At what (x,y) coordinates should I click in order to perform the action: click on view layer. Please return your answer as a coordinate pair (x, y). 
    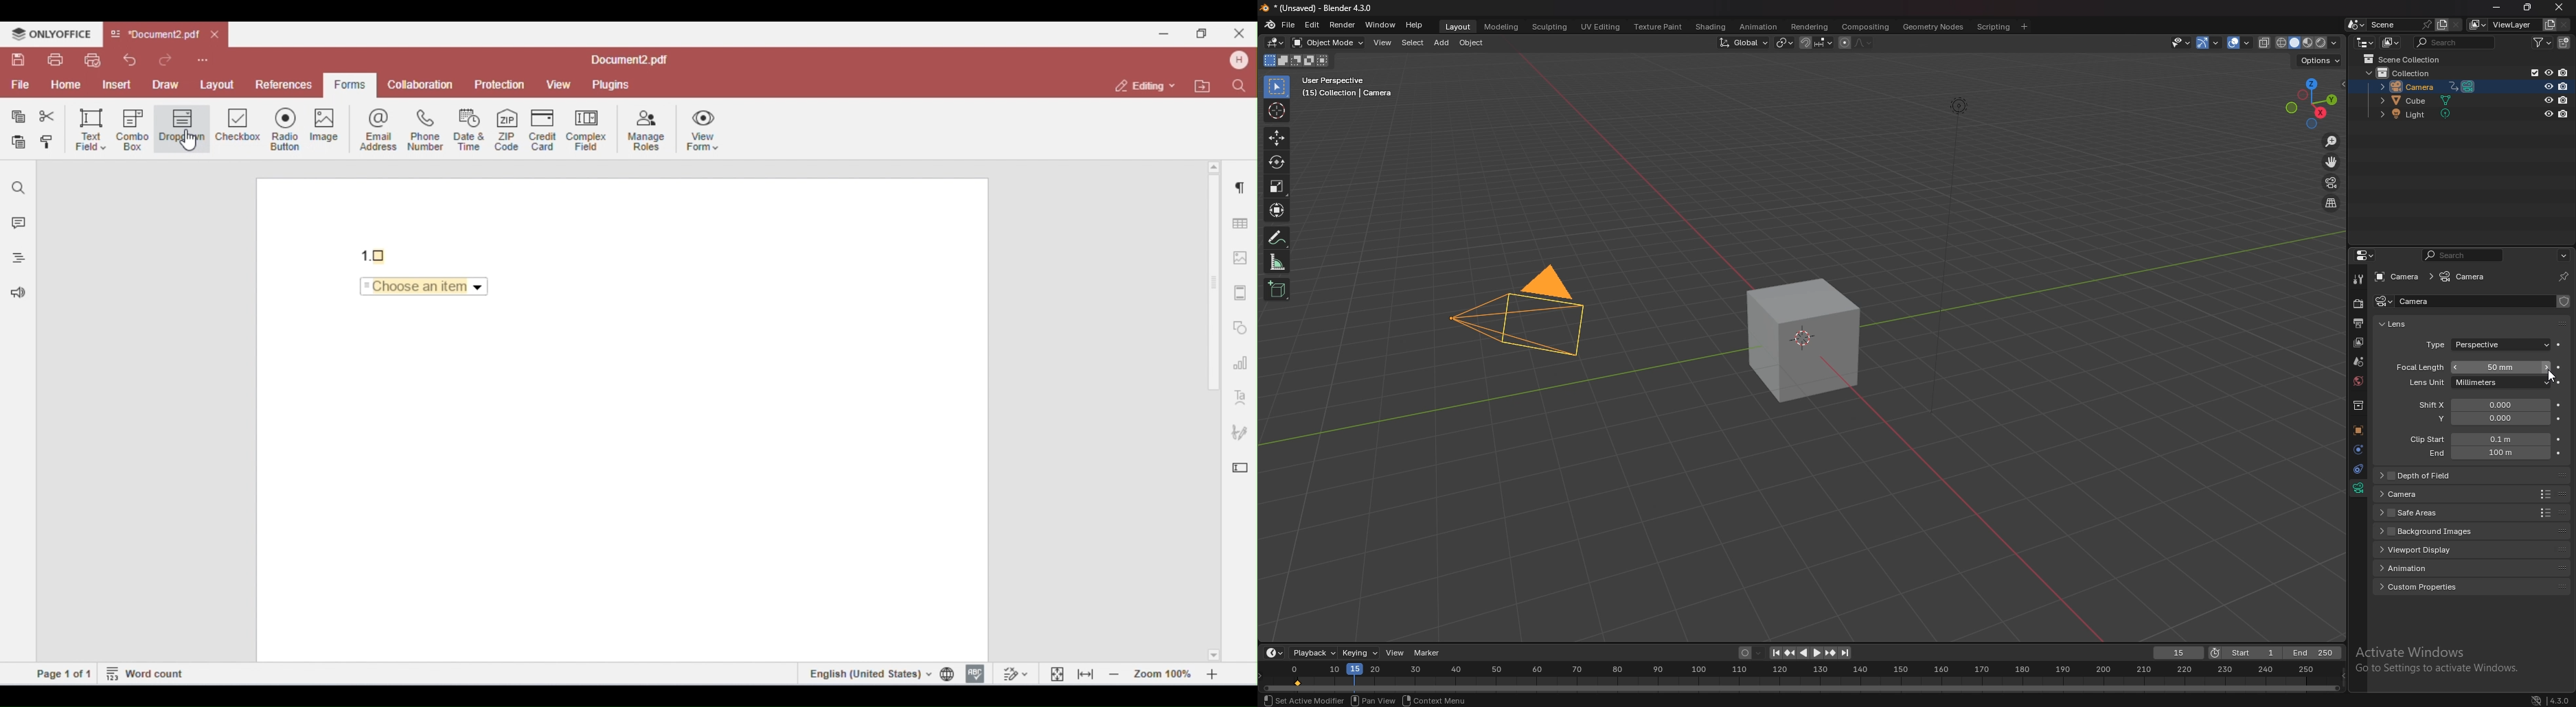
    Looking at the image, I should click on (2505, 25).